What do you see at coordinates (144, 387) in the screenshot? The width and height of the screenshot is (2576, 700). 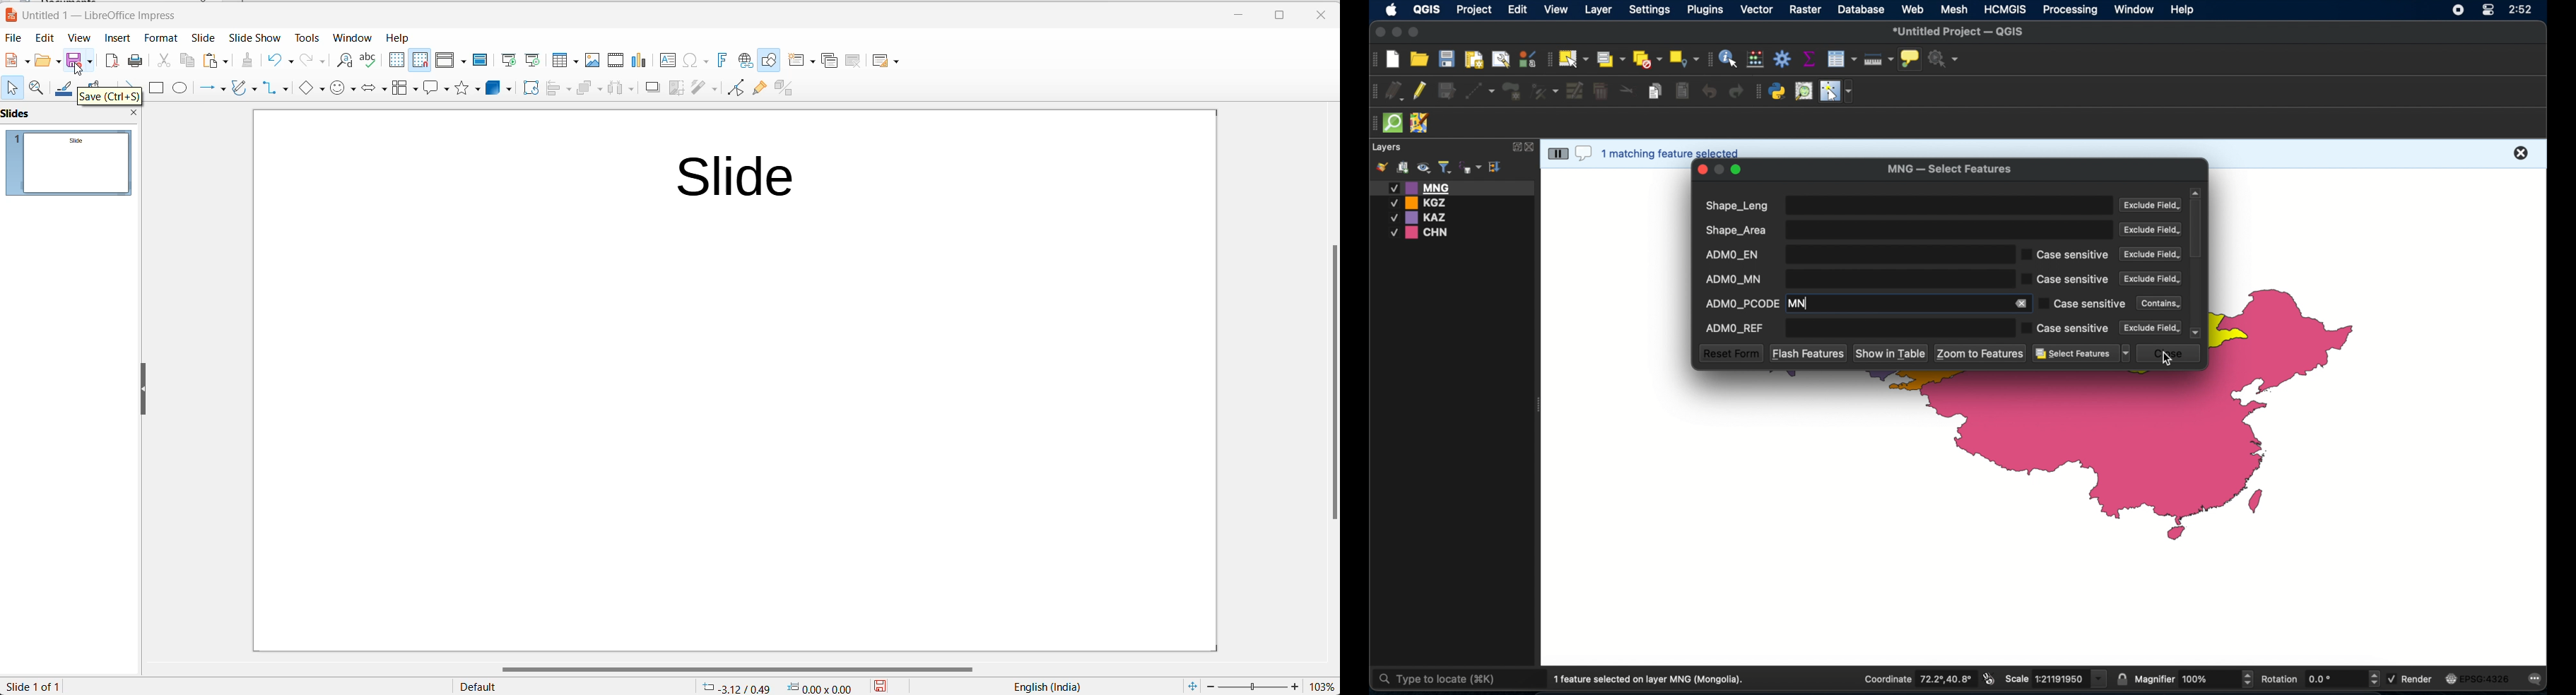 I see `hide left sidebar` at bounding box center [144, 387].